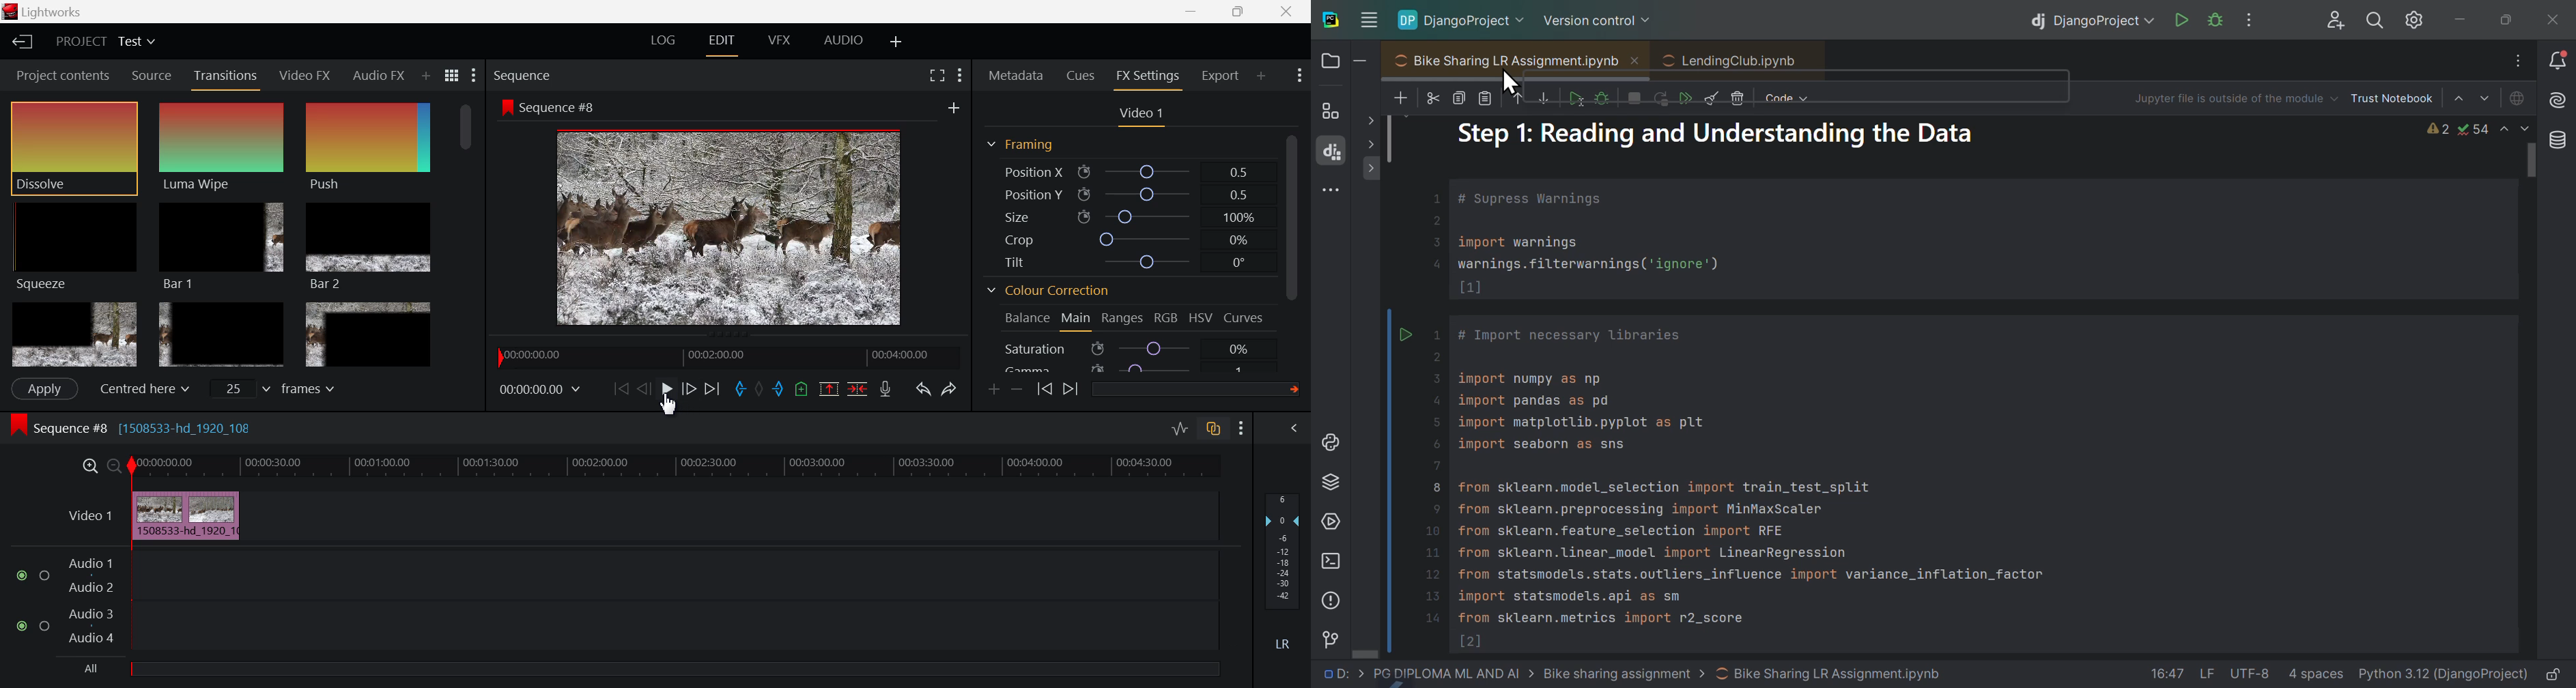 The height and width of the screenshot is (700, 2576). Describe the element at coordinates (115, 468) in the screenshot. I see `Timeline Zoom Out` at that location.